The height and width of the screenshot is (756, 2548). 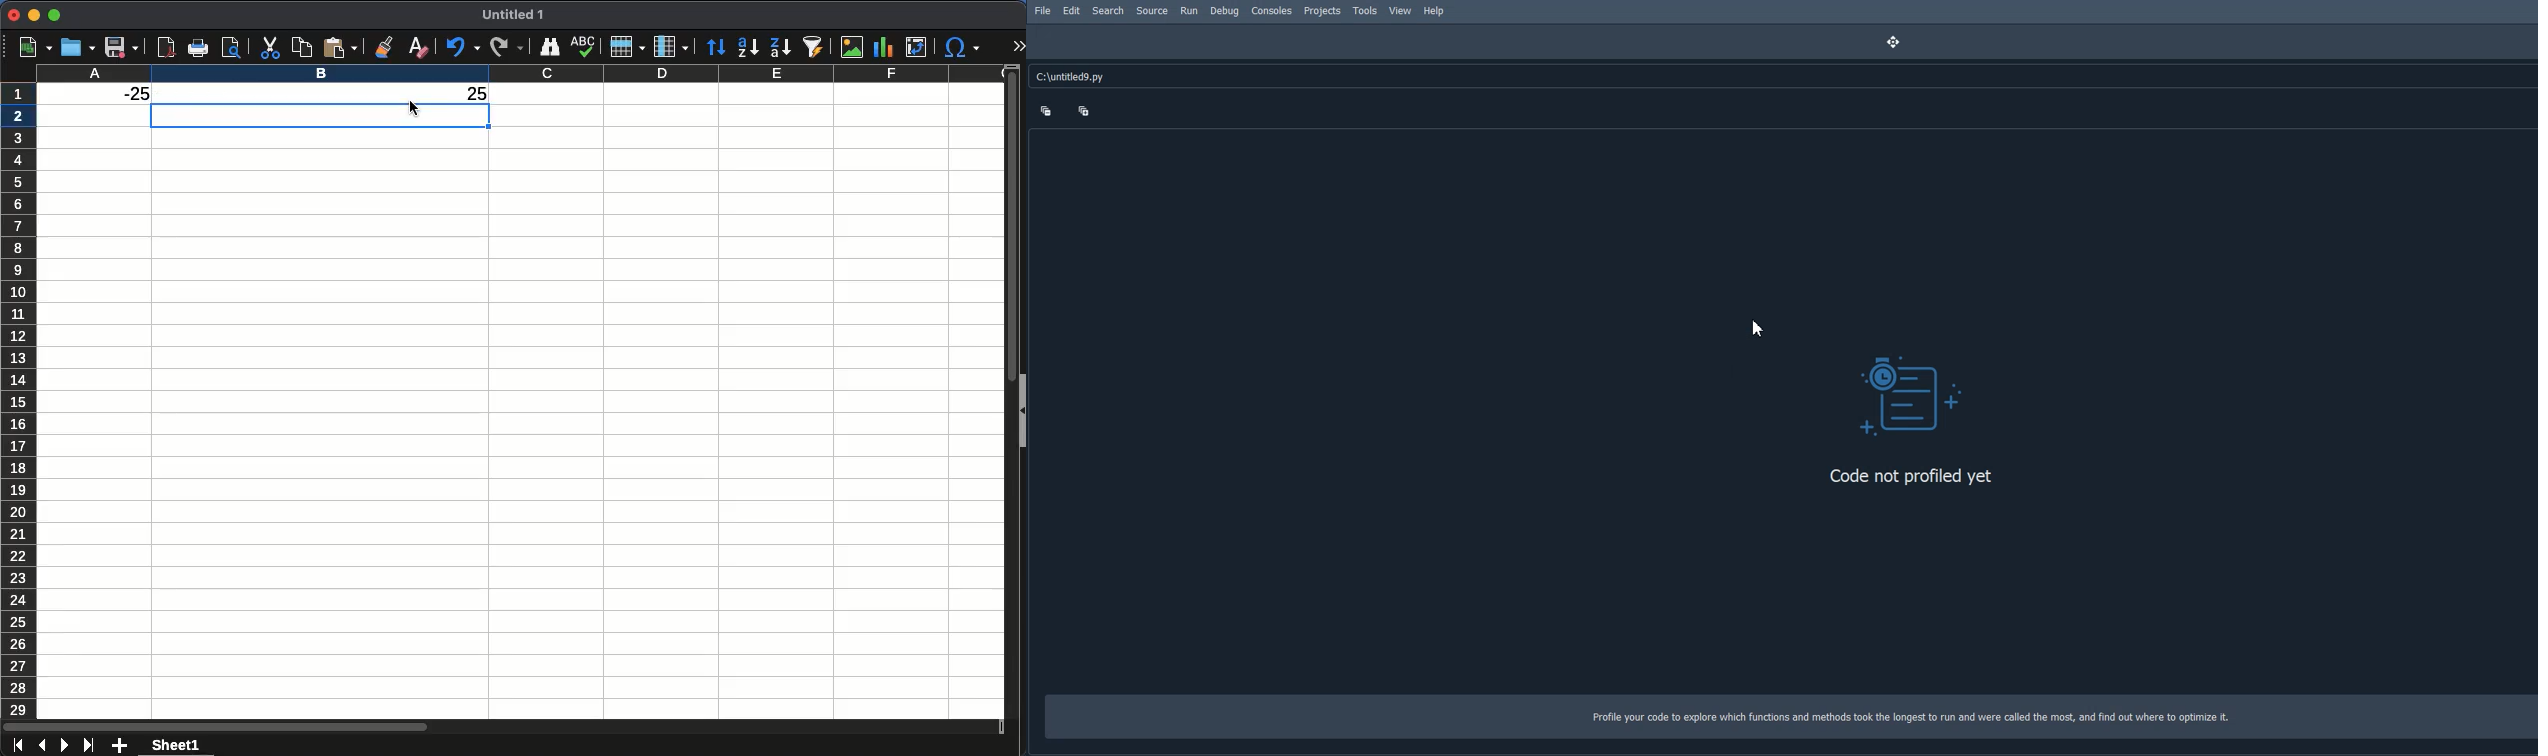 I want to click on cursor, so click(x=413, y=107).